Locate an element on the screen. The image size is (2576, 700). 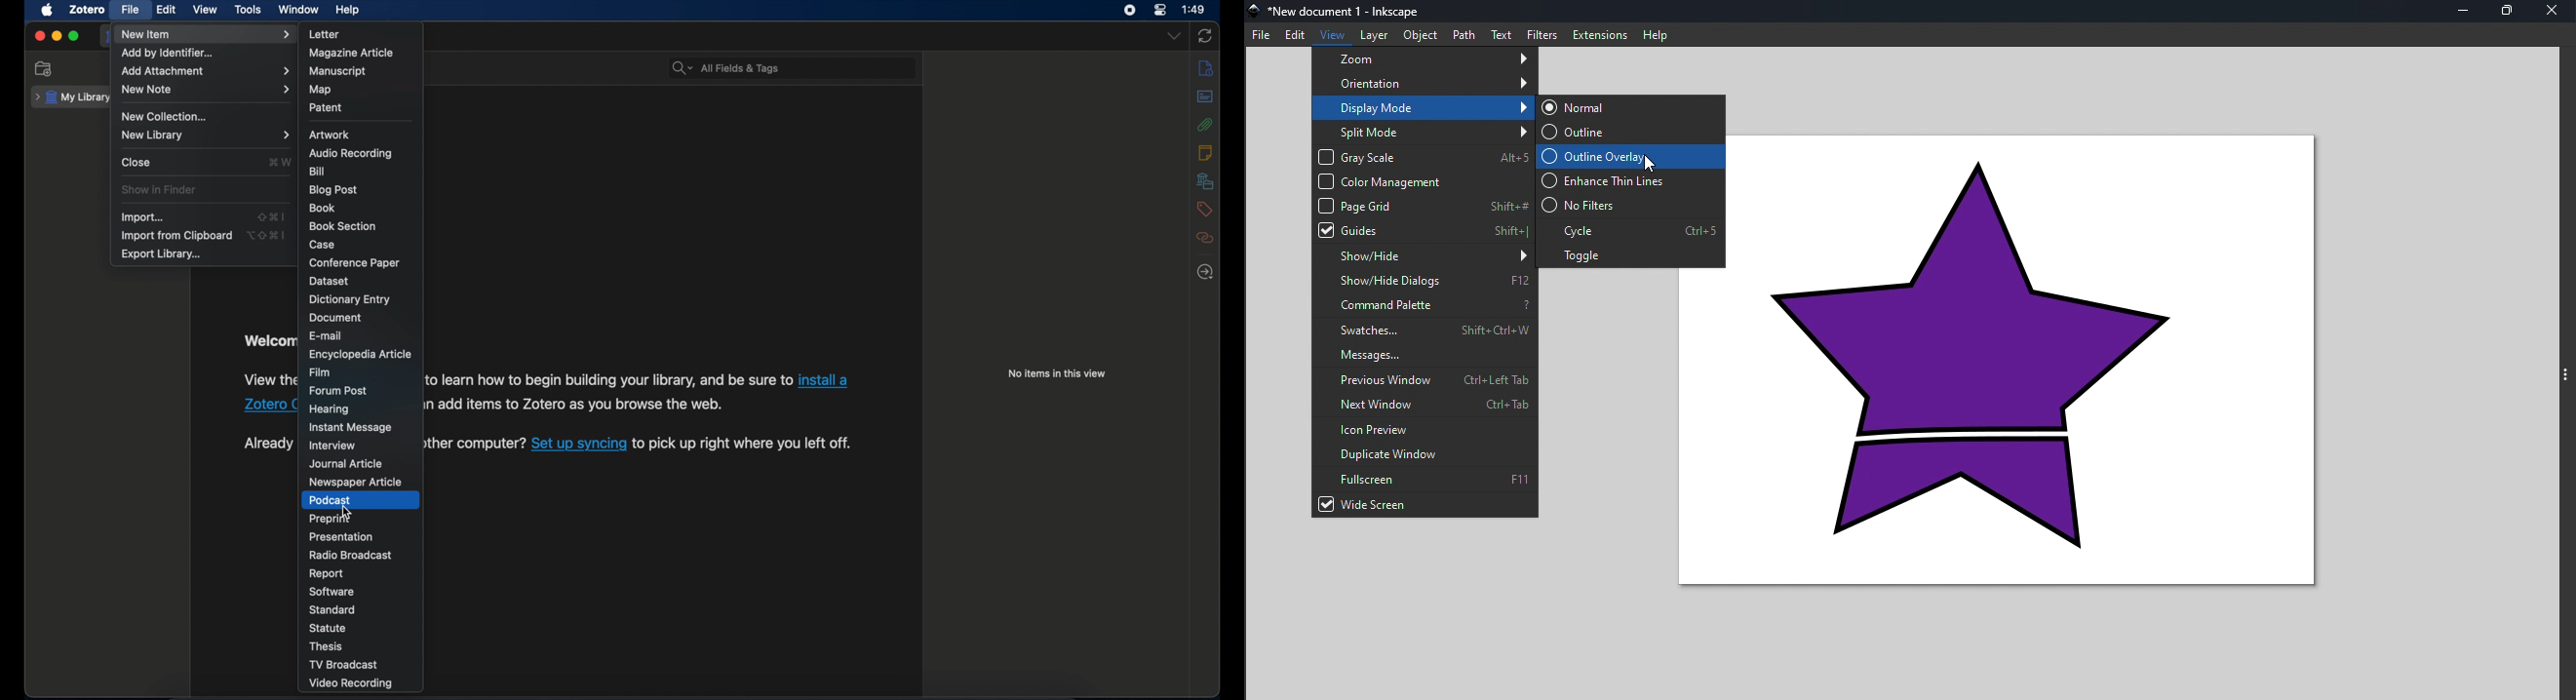
hearing is located at coordinates (329, 409).